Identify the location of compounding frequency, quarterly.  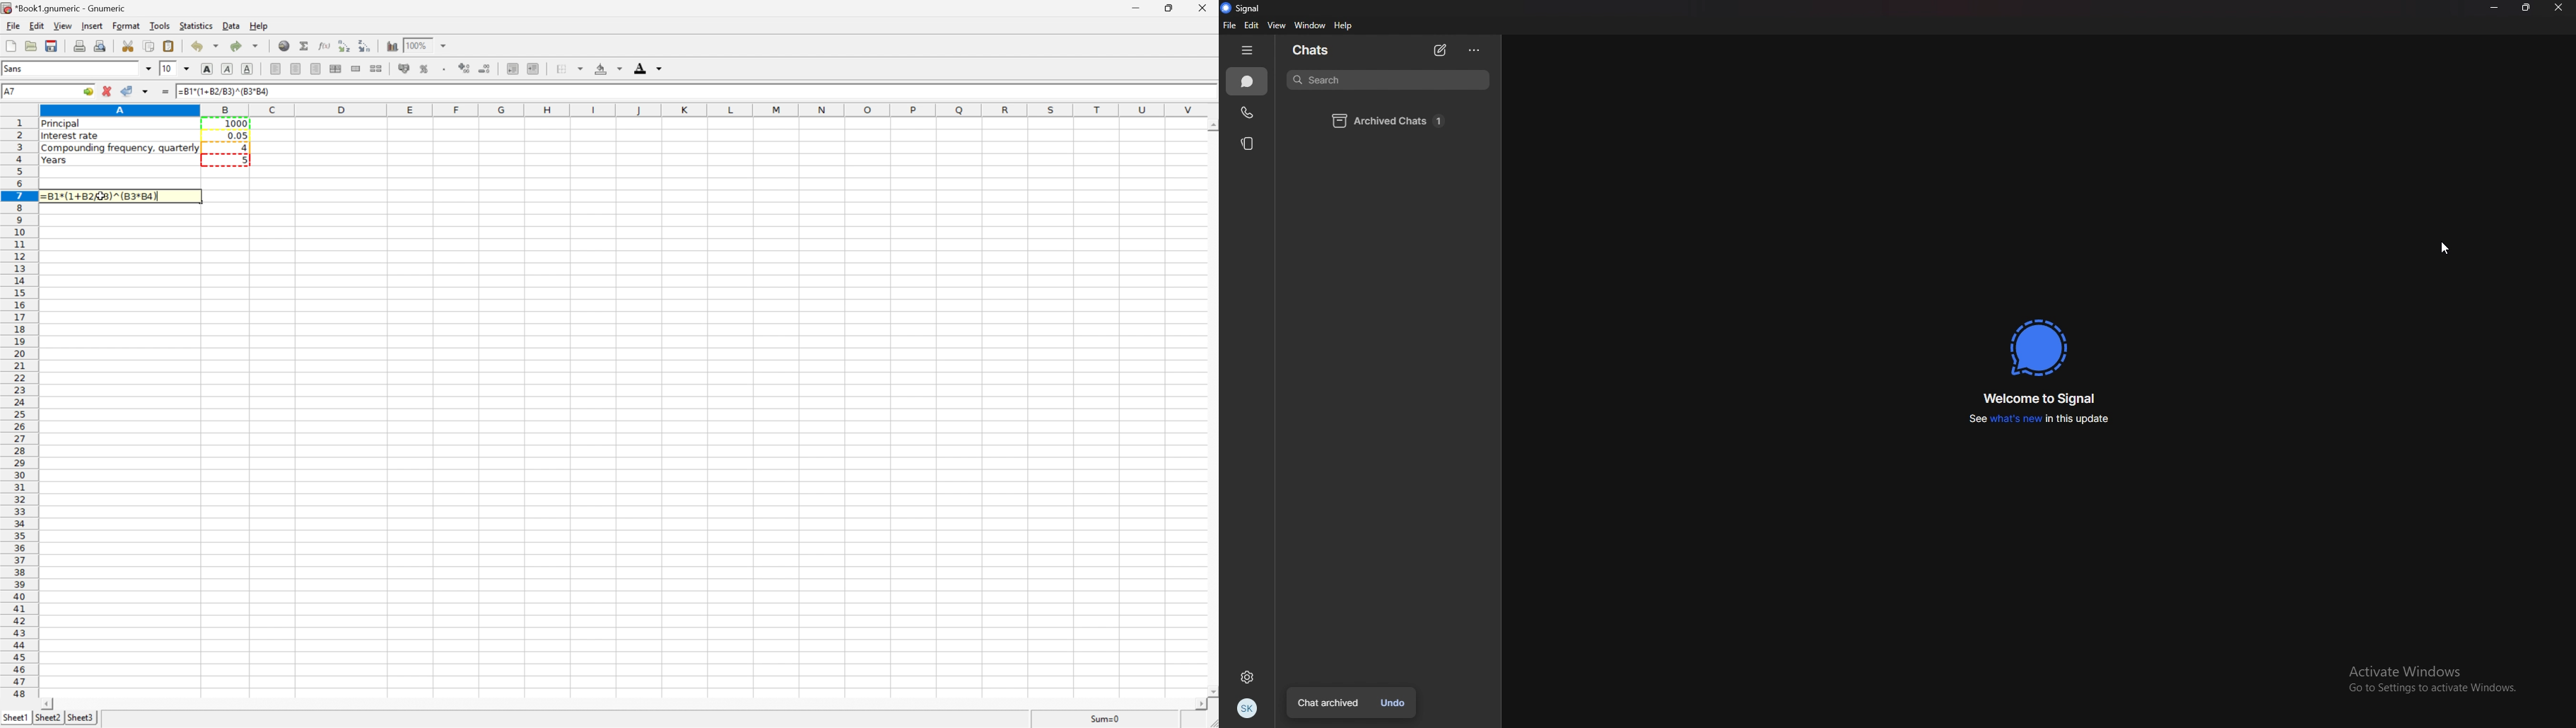
(118, 149).